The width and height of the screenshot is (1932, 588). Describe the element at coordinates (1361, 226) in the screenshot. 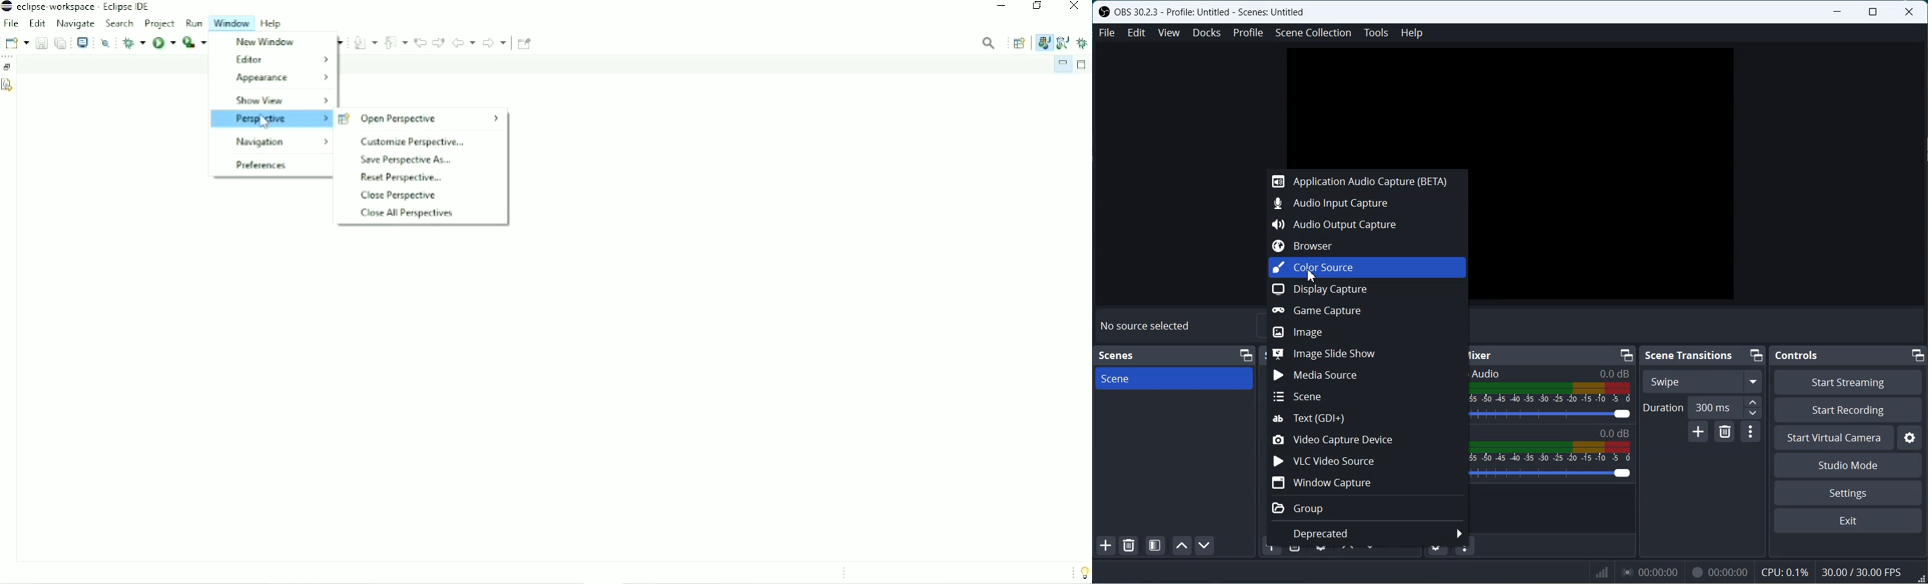

I see `Audio Output Capture` at that location.